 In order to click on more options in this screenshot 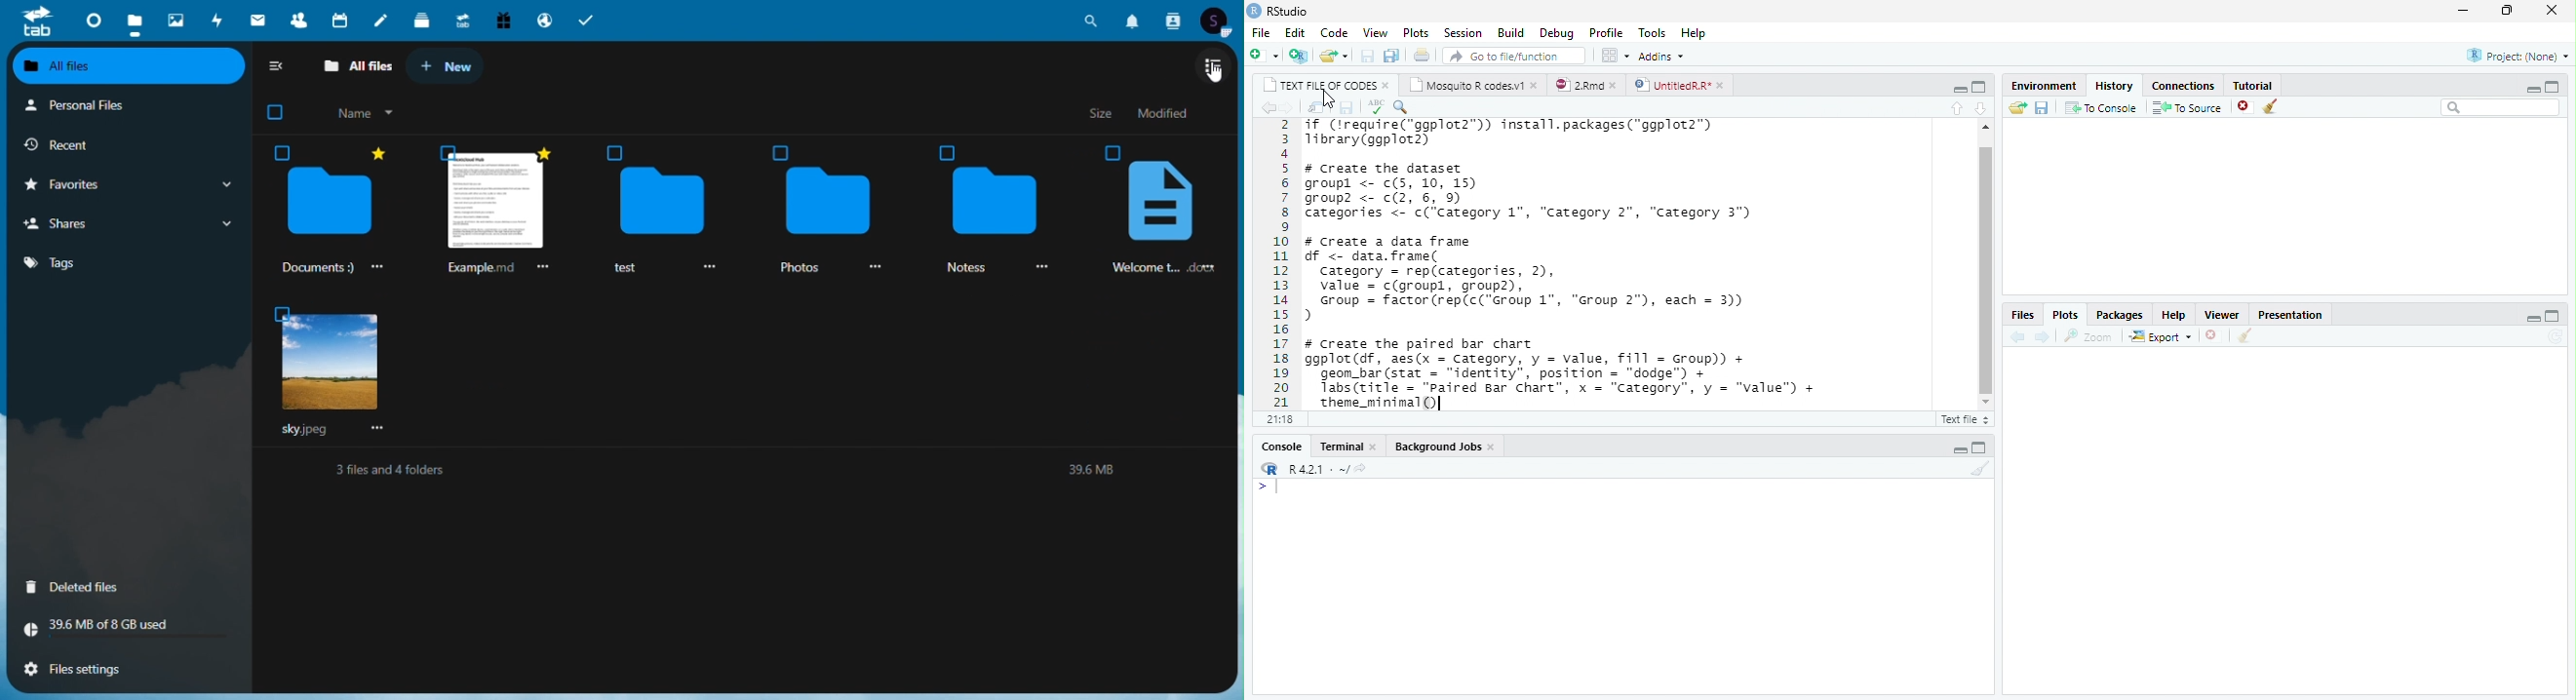, I will do `click(1042, 267)`.